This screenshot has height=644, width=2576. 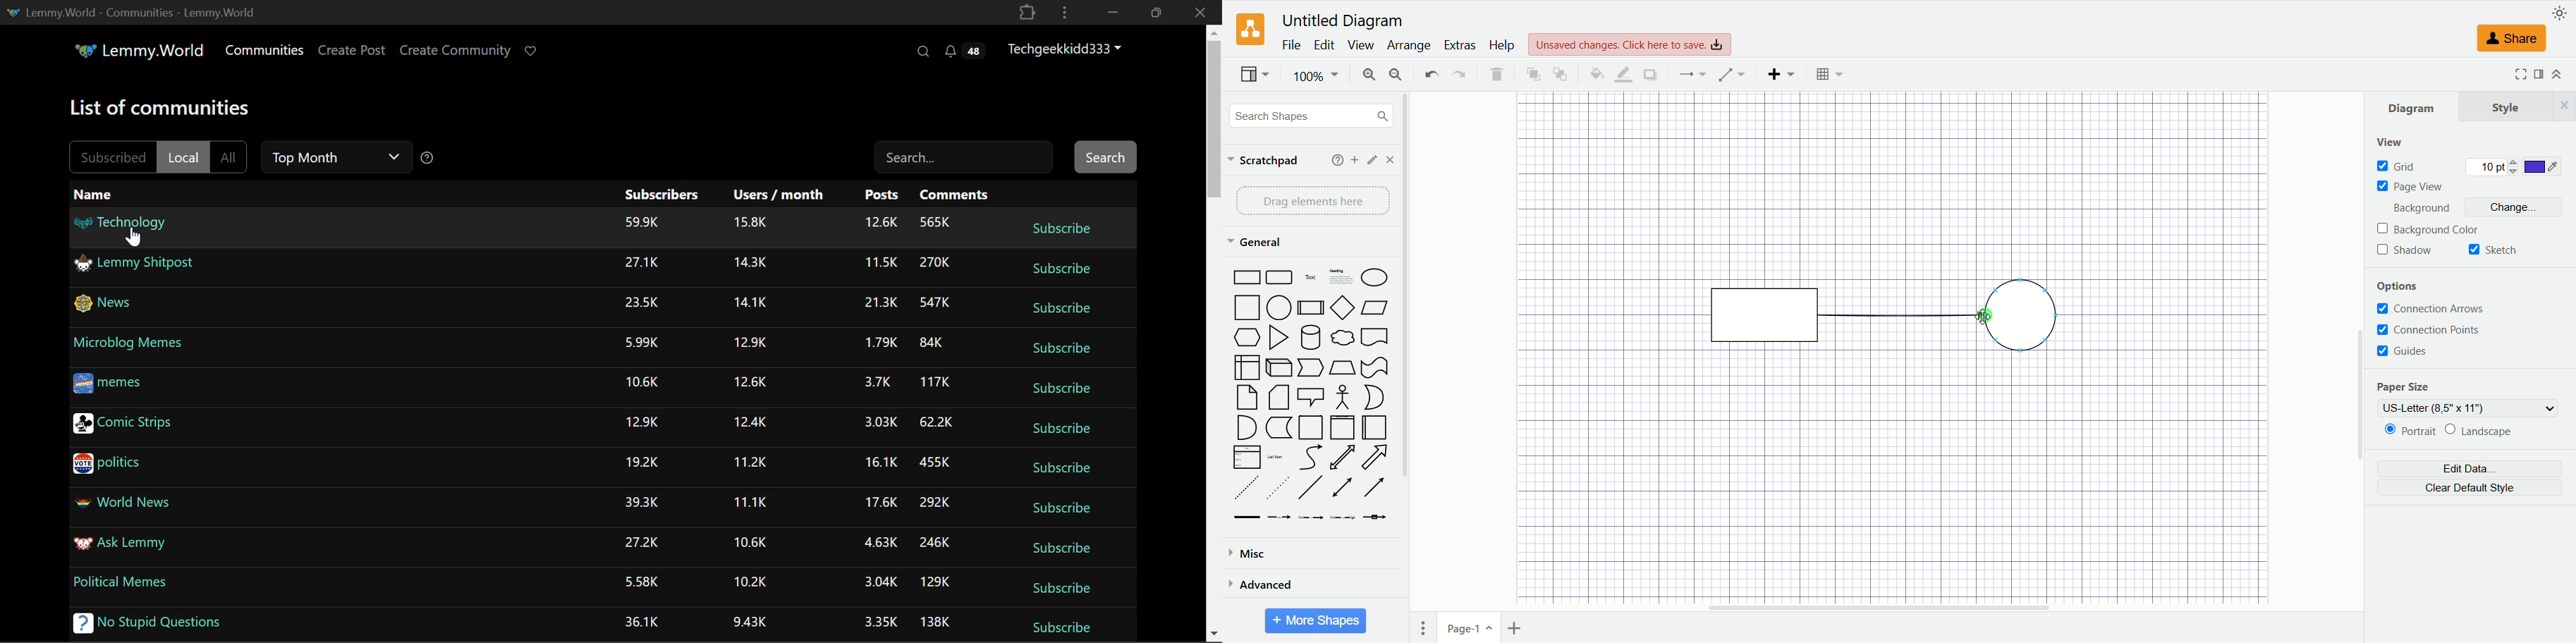 I want to click on straight line connector, so click(x=1896, y=318).